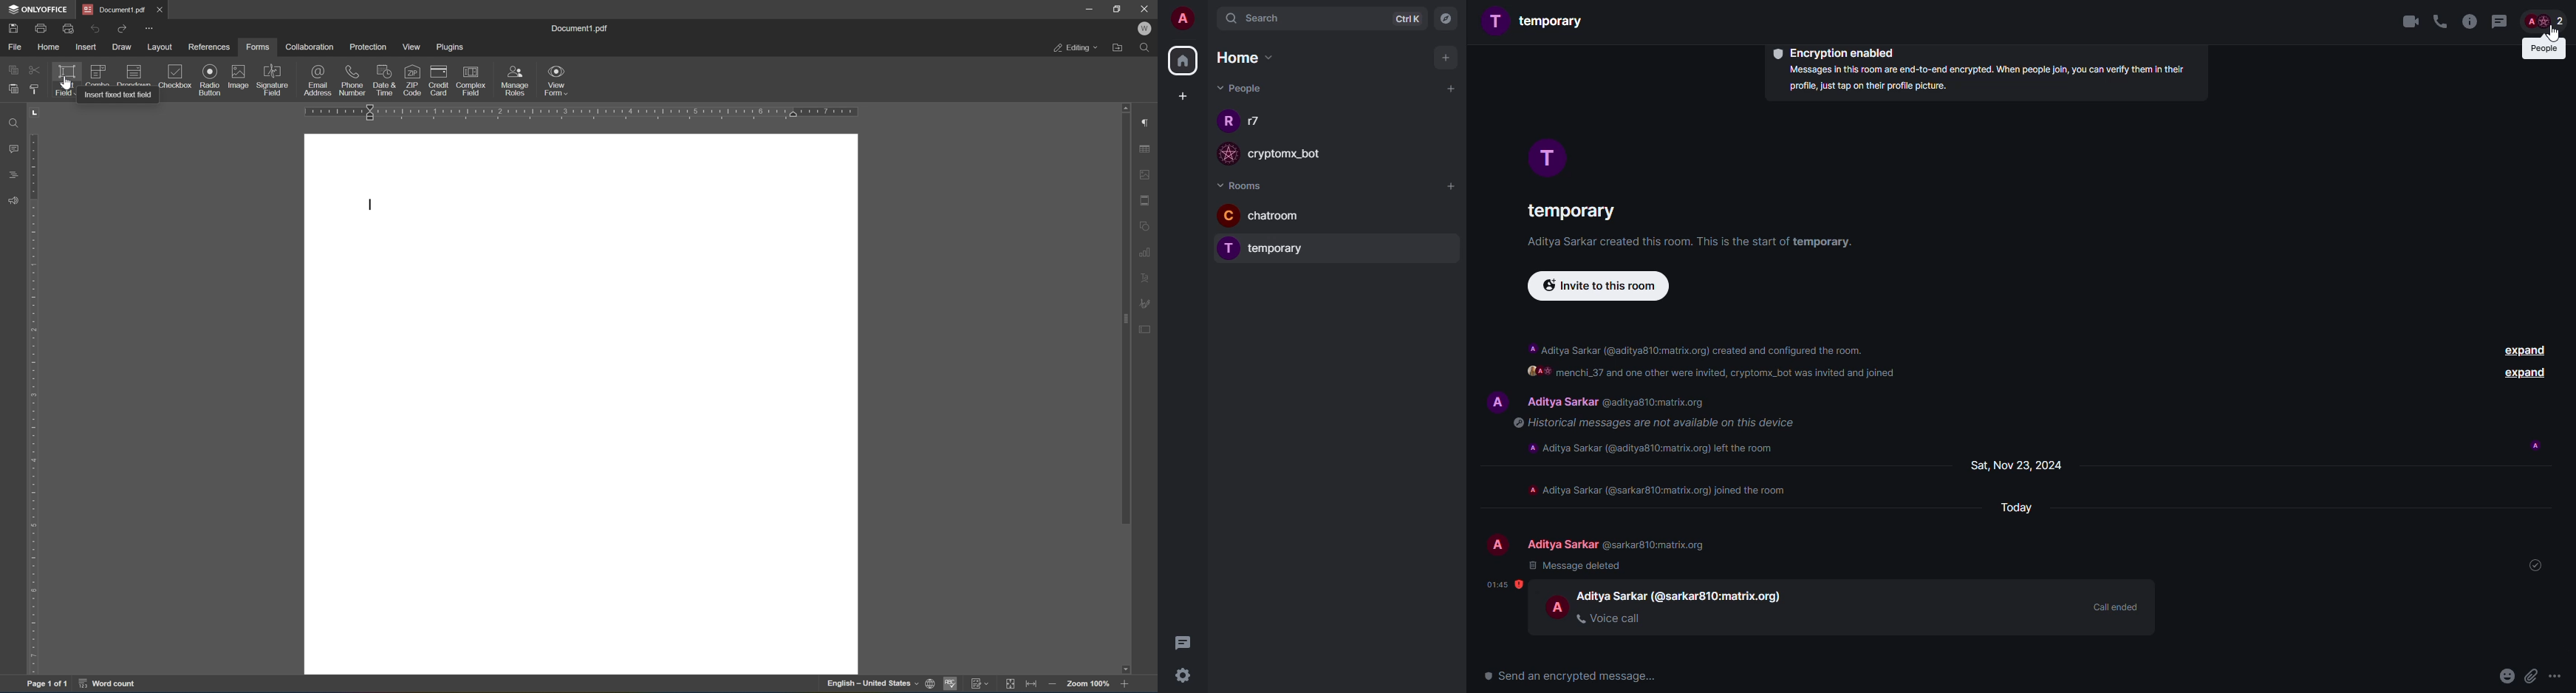 The image size is (2576, 700). Describe the element at coordinates (2015, 509) in the screenshot. I see `day` at that location.